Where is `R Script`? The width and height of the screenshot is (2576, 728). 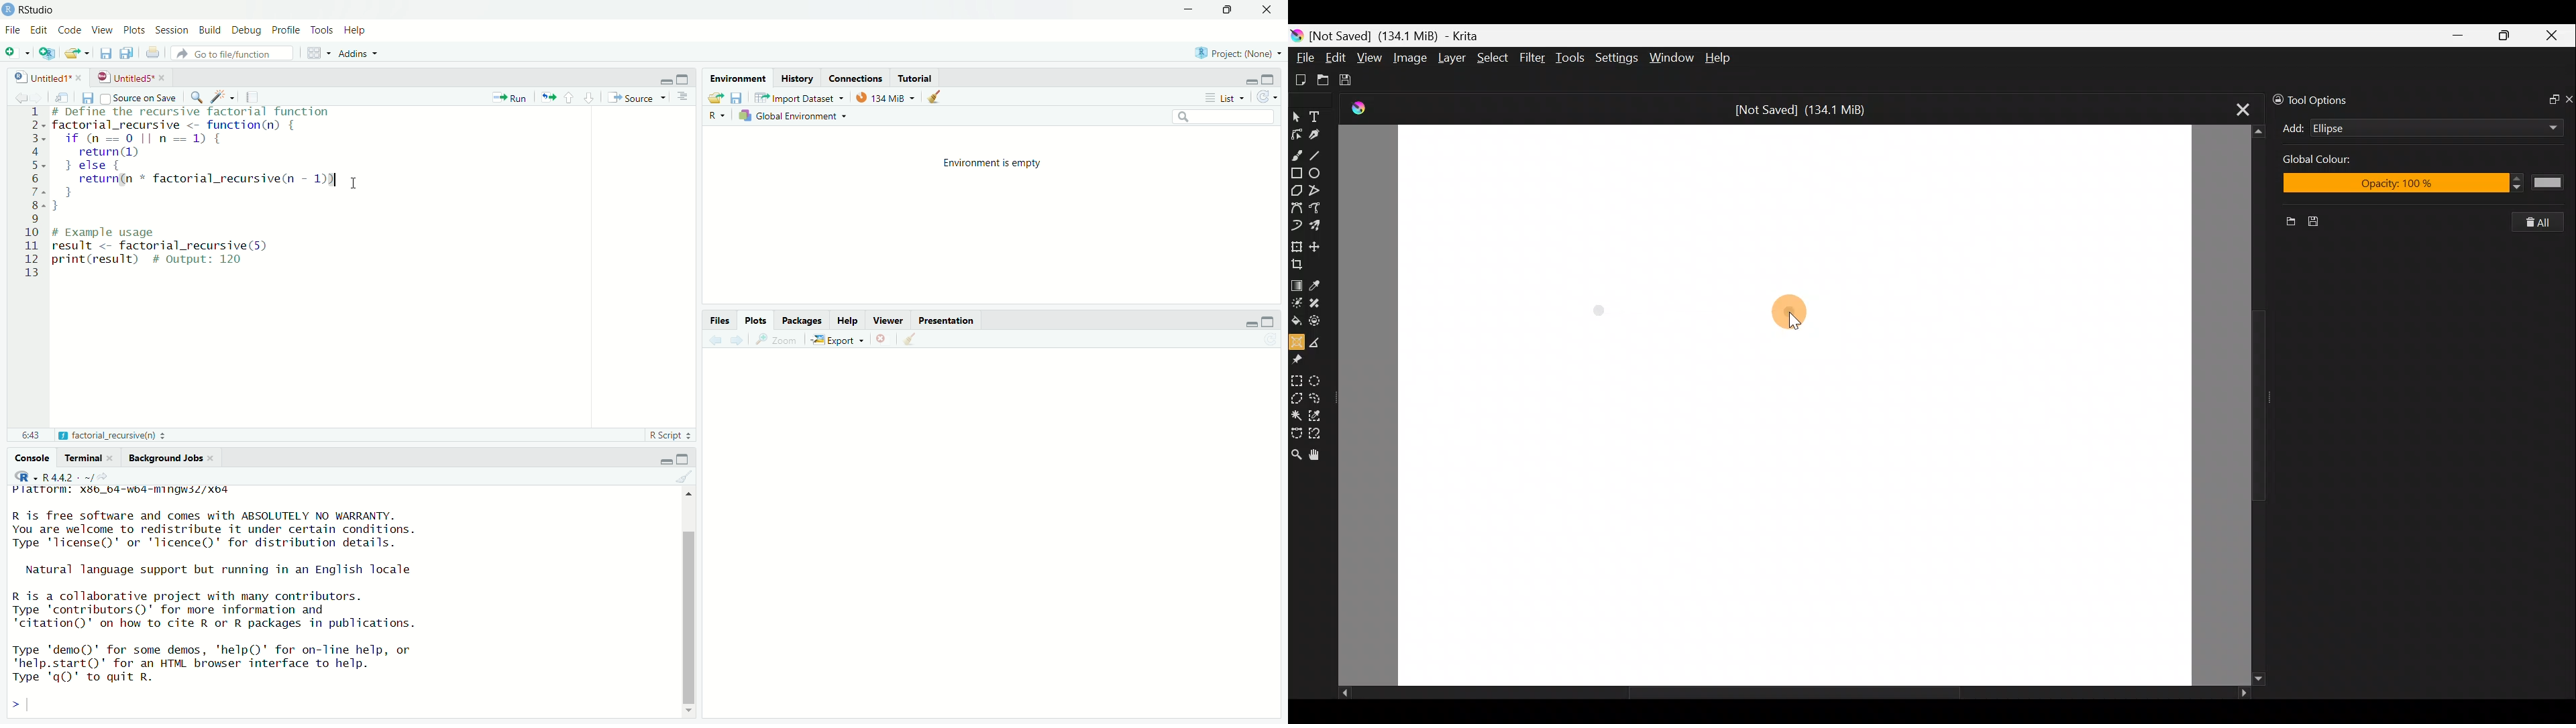
R Script is located at coordinates (669, 435).